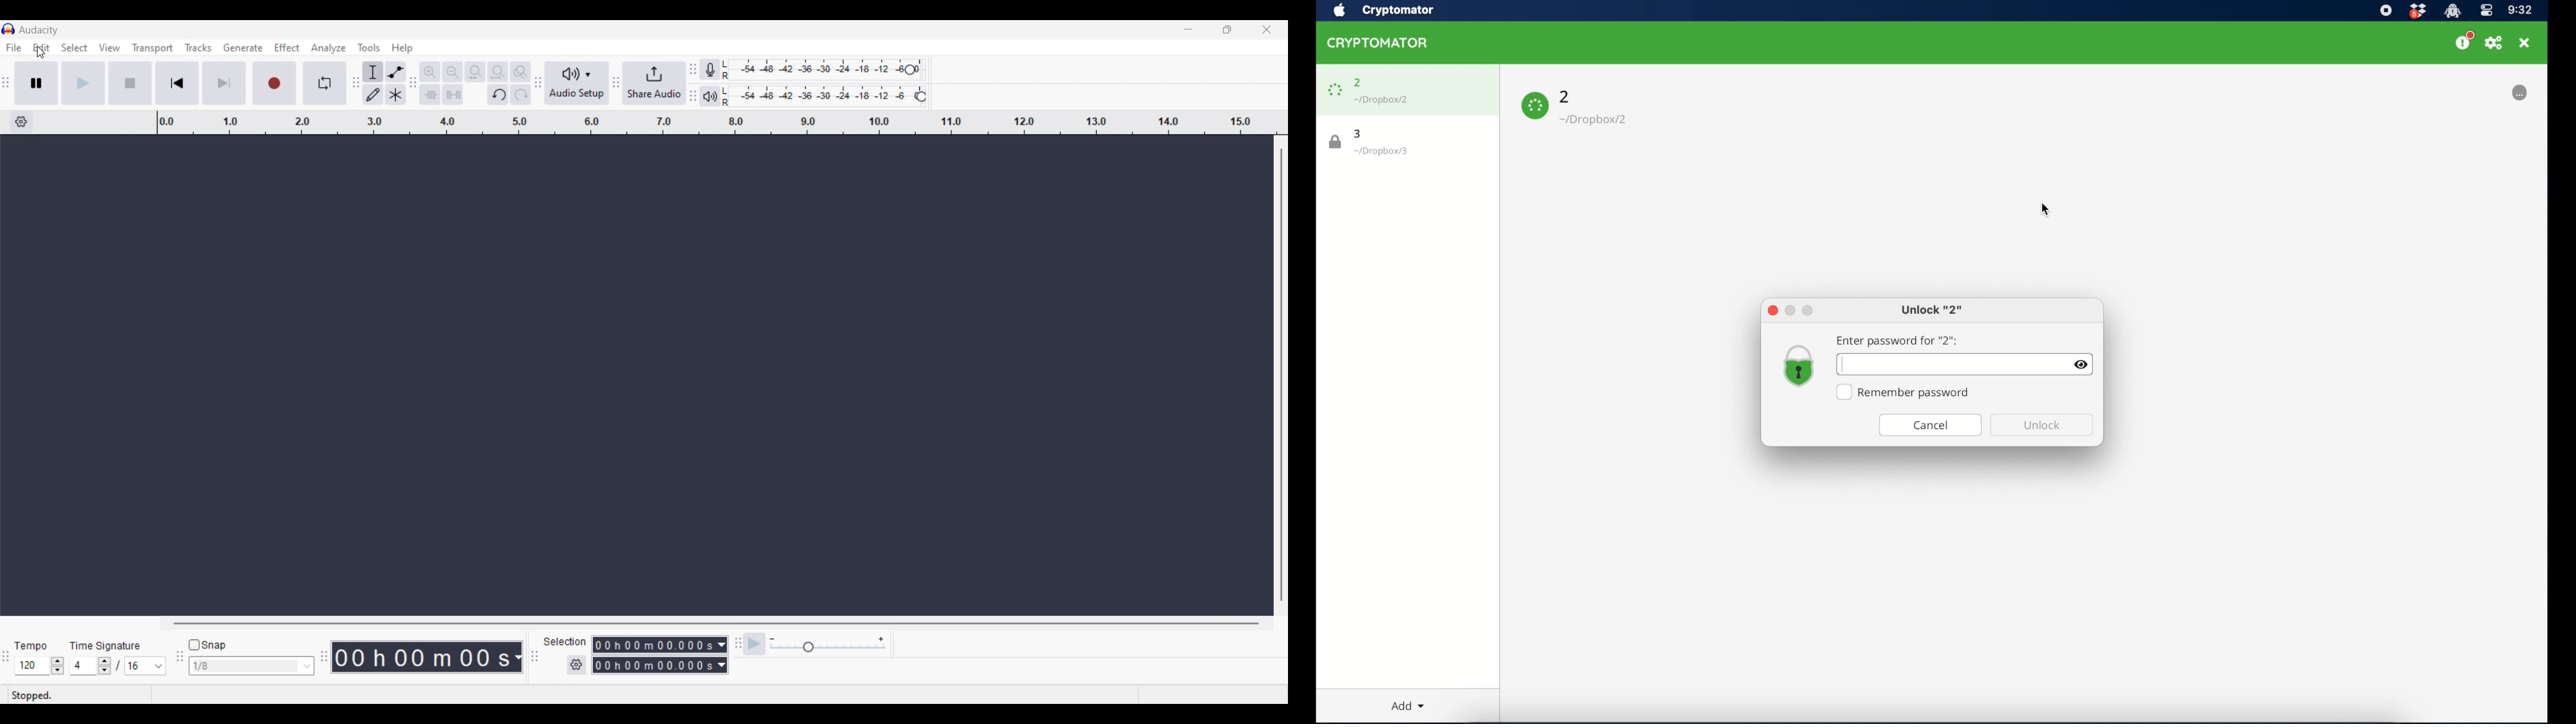 This screenshot has width=2576, height=728. I want to click on Change playback level, so click(921, 97).